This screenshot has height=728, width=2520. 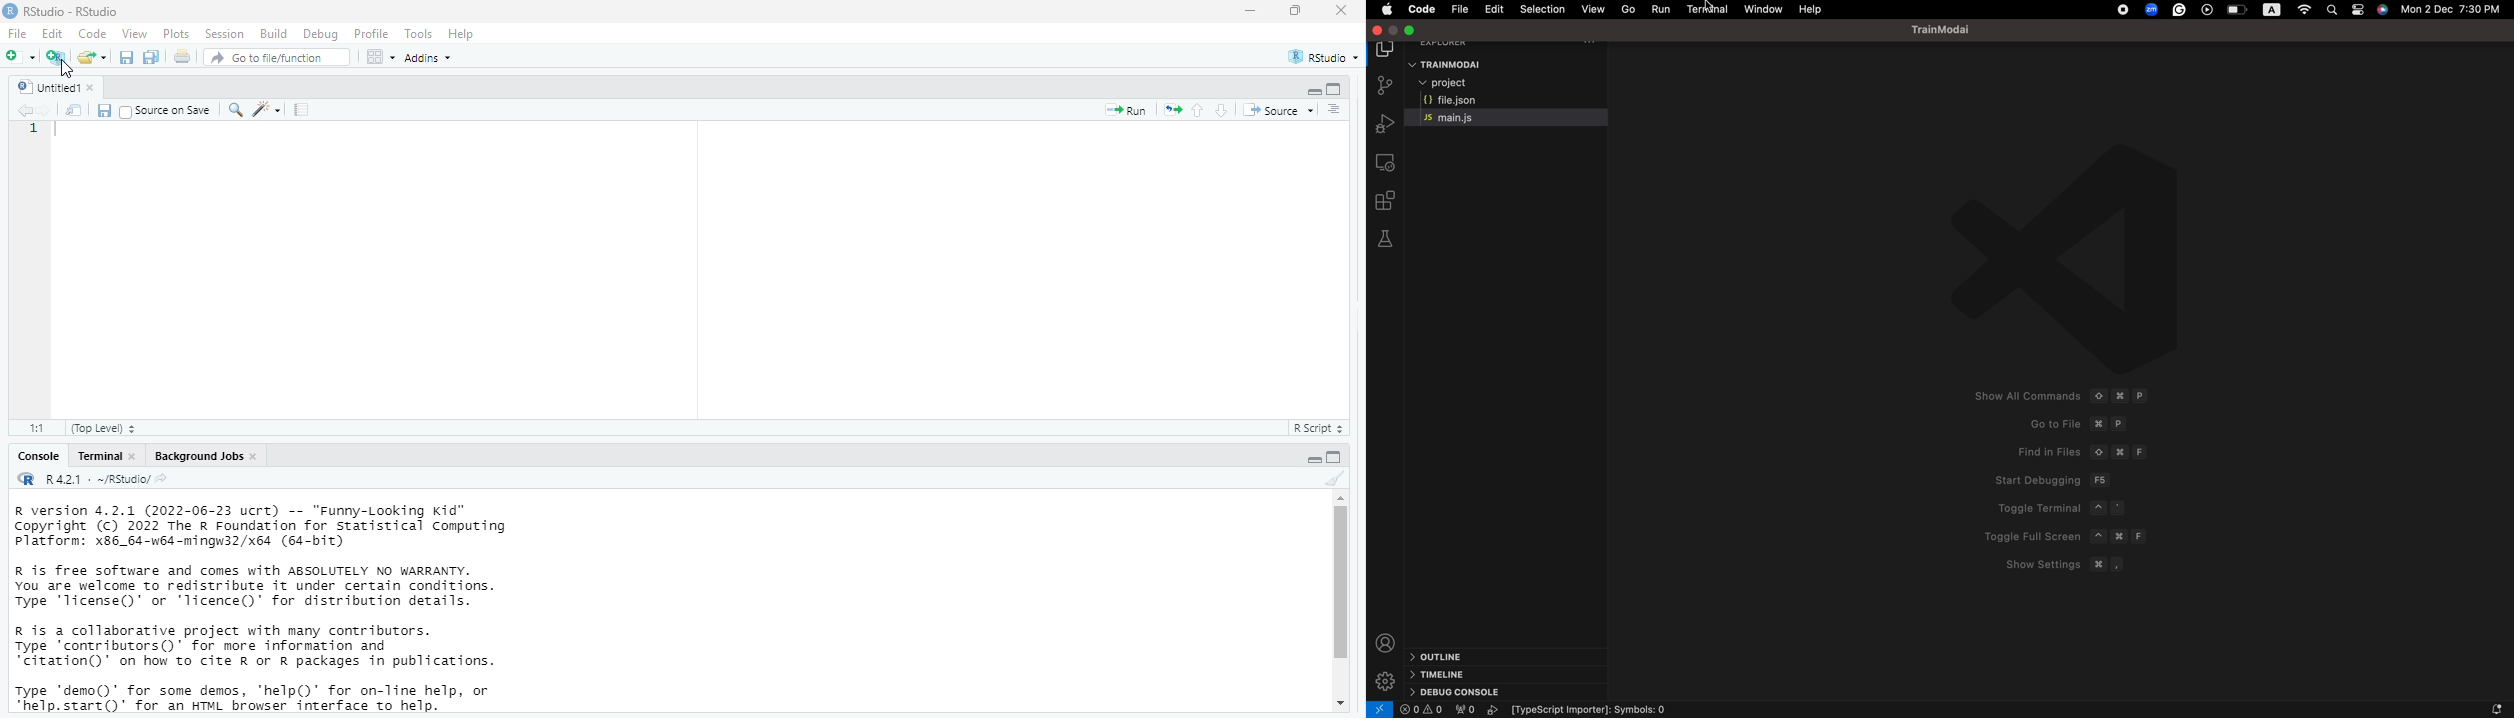 I want to click on show document online, so click(x=1342, y=111).